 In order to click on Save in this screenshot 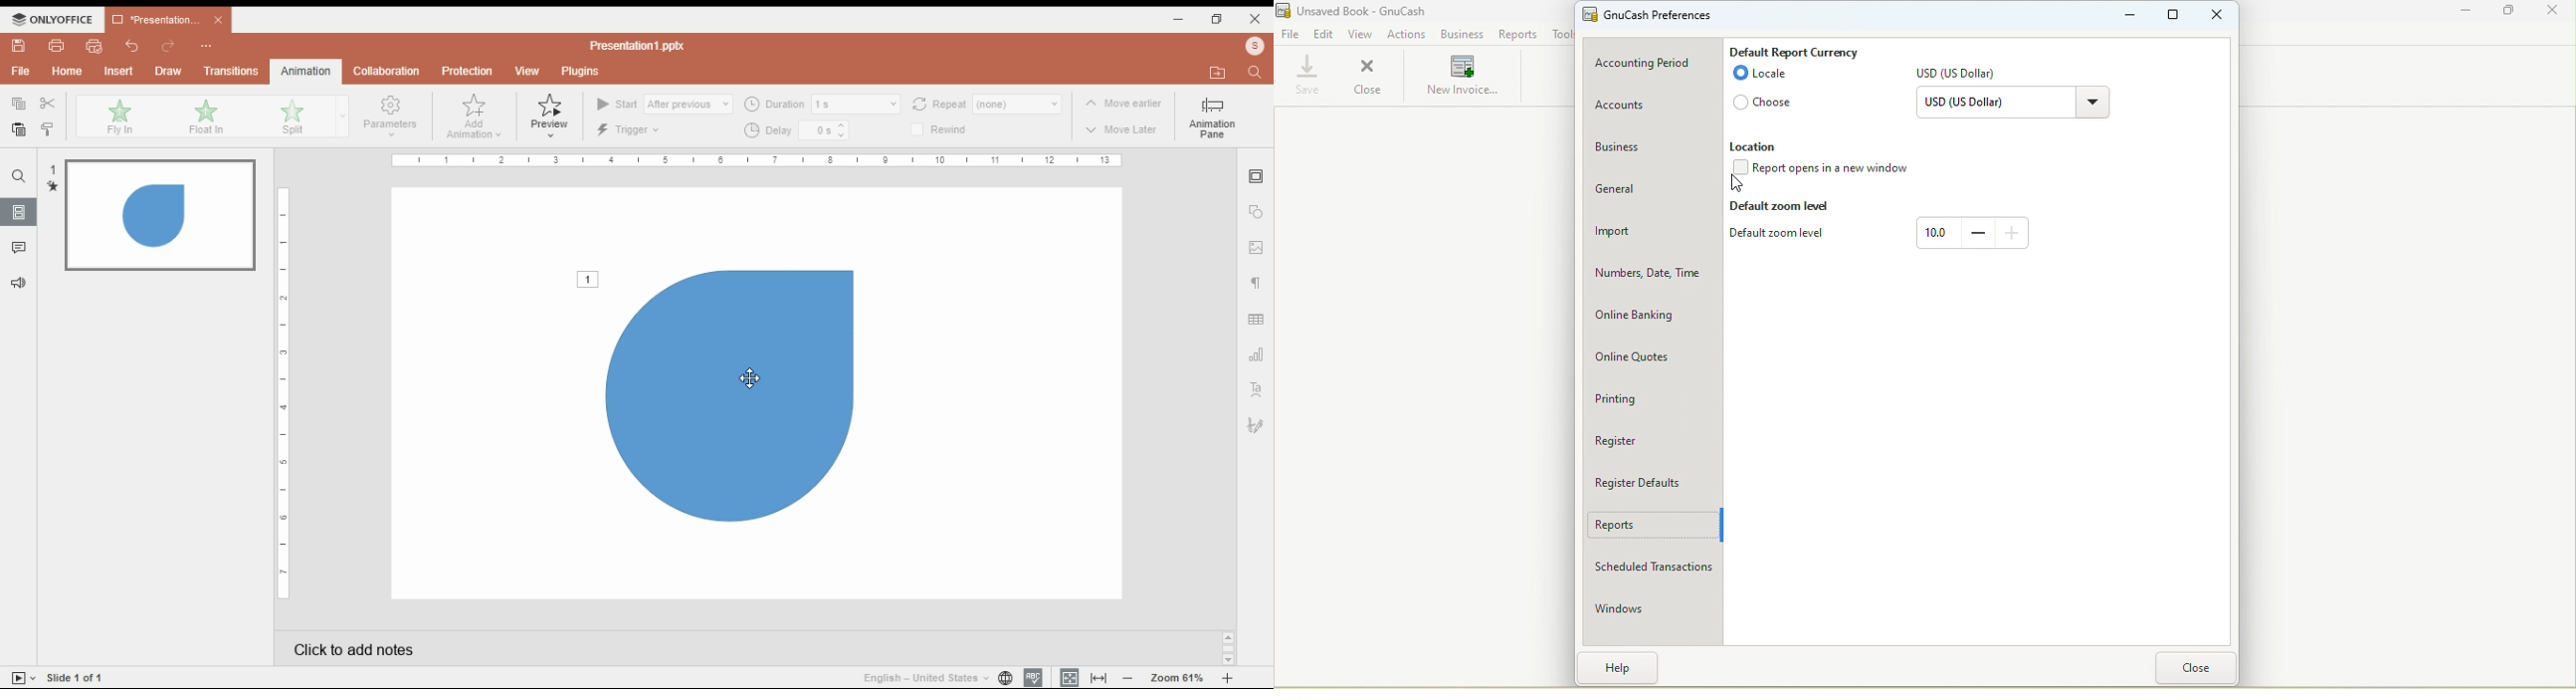, I will do `click(1303, 77)`.